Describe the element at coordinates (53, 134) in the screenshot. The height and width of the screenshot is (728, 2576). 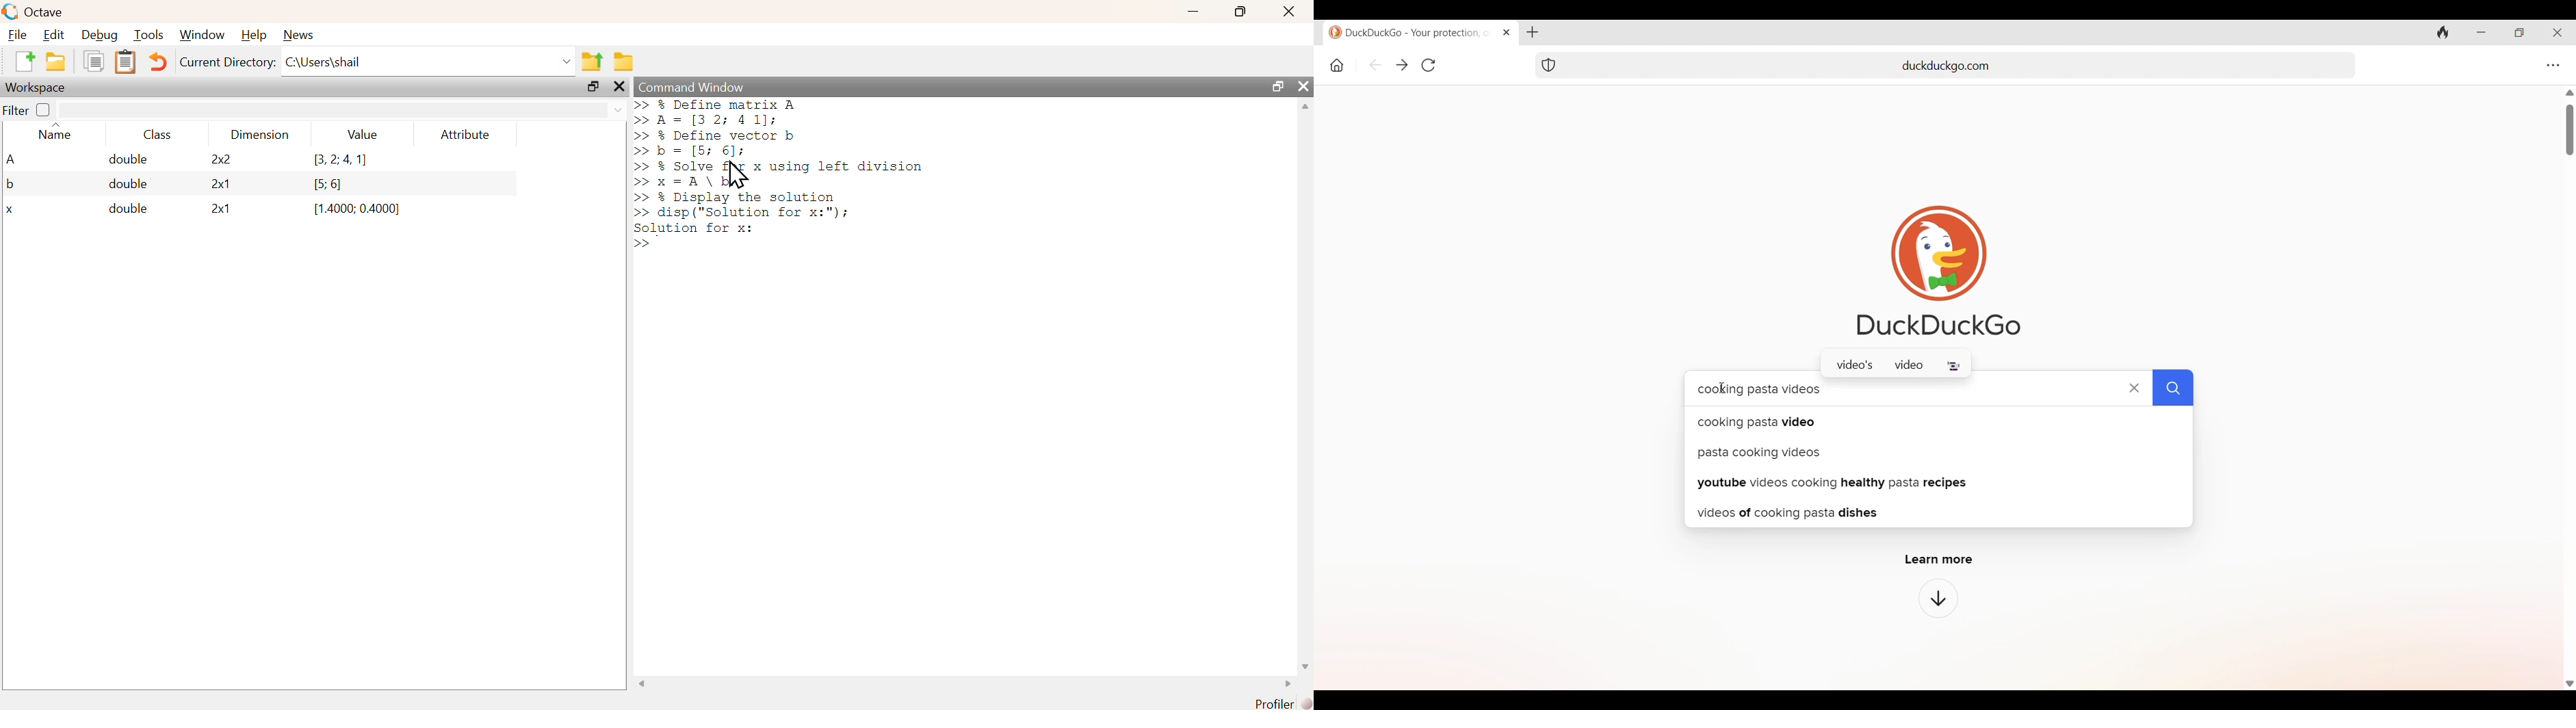
I see `name` at that location.